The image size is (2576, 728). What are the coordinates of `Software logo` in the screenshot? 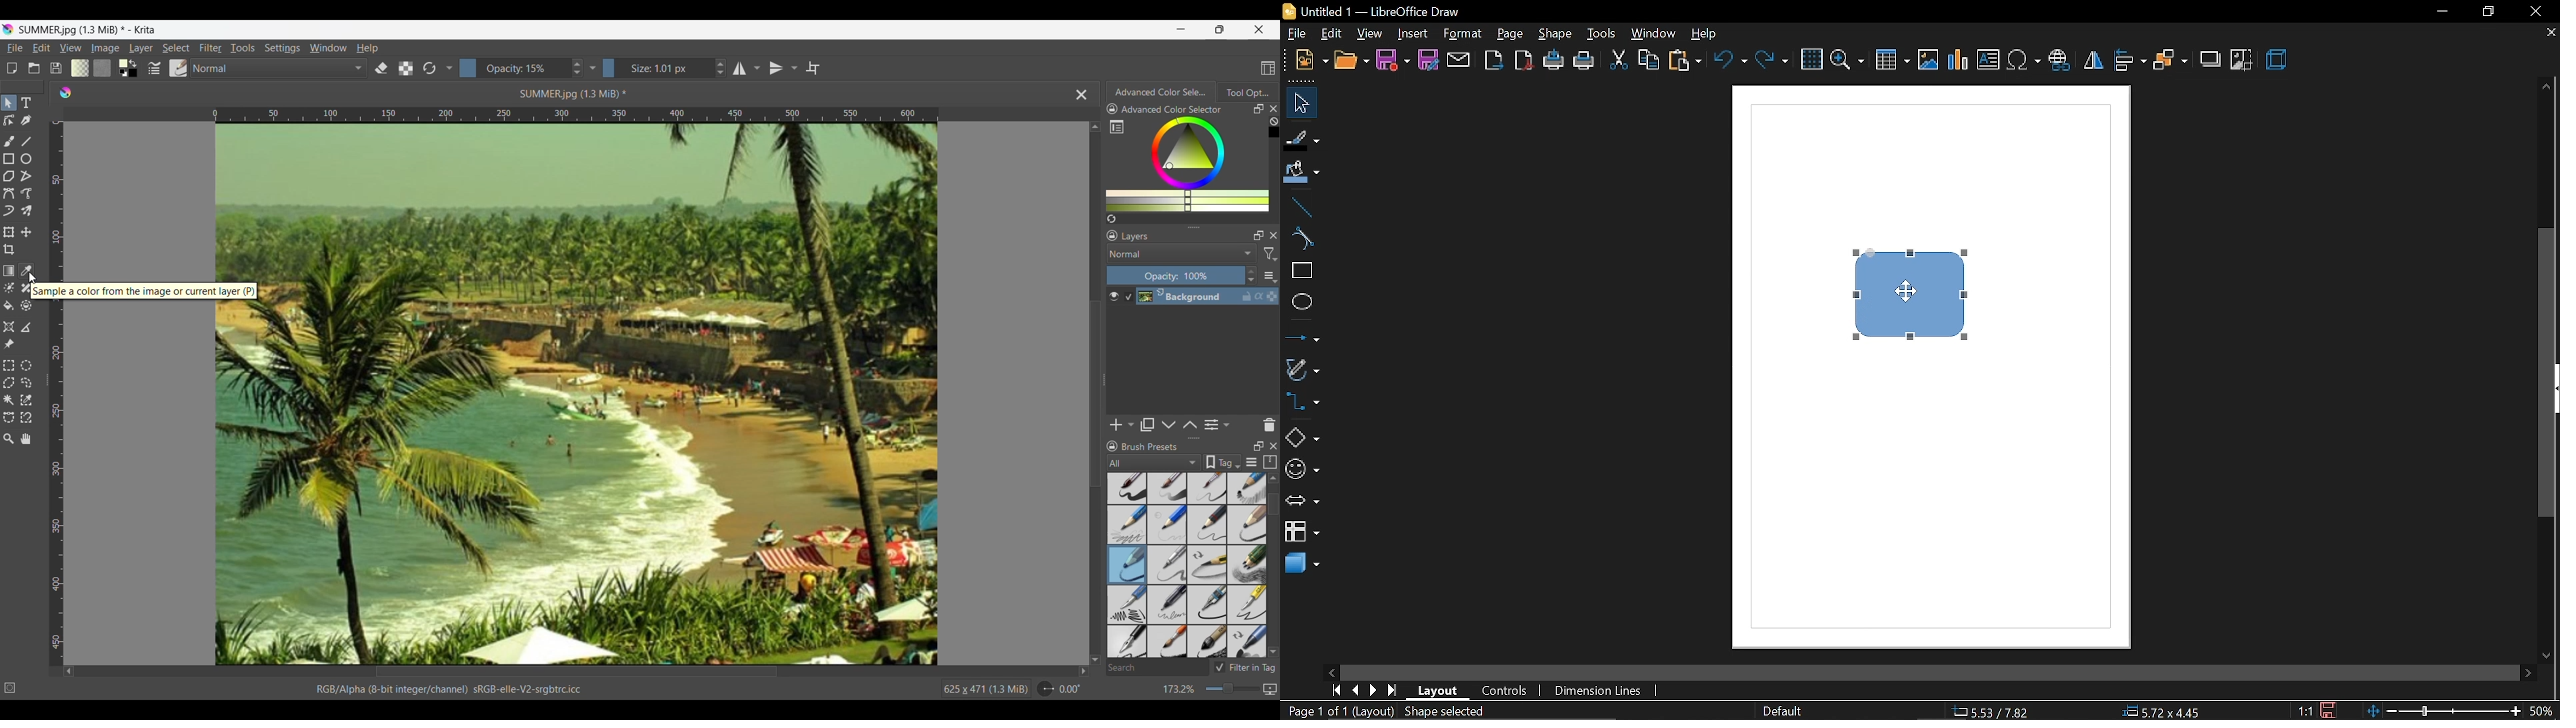 It's located at (65, 93).